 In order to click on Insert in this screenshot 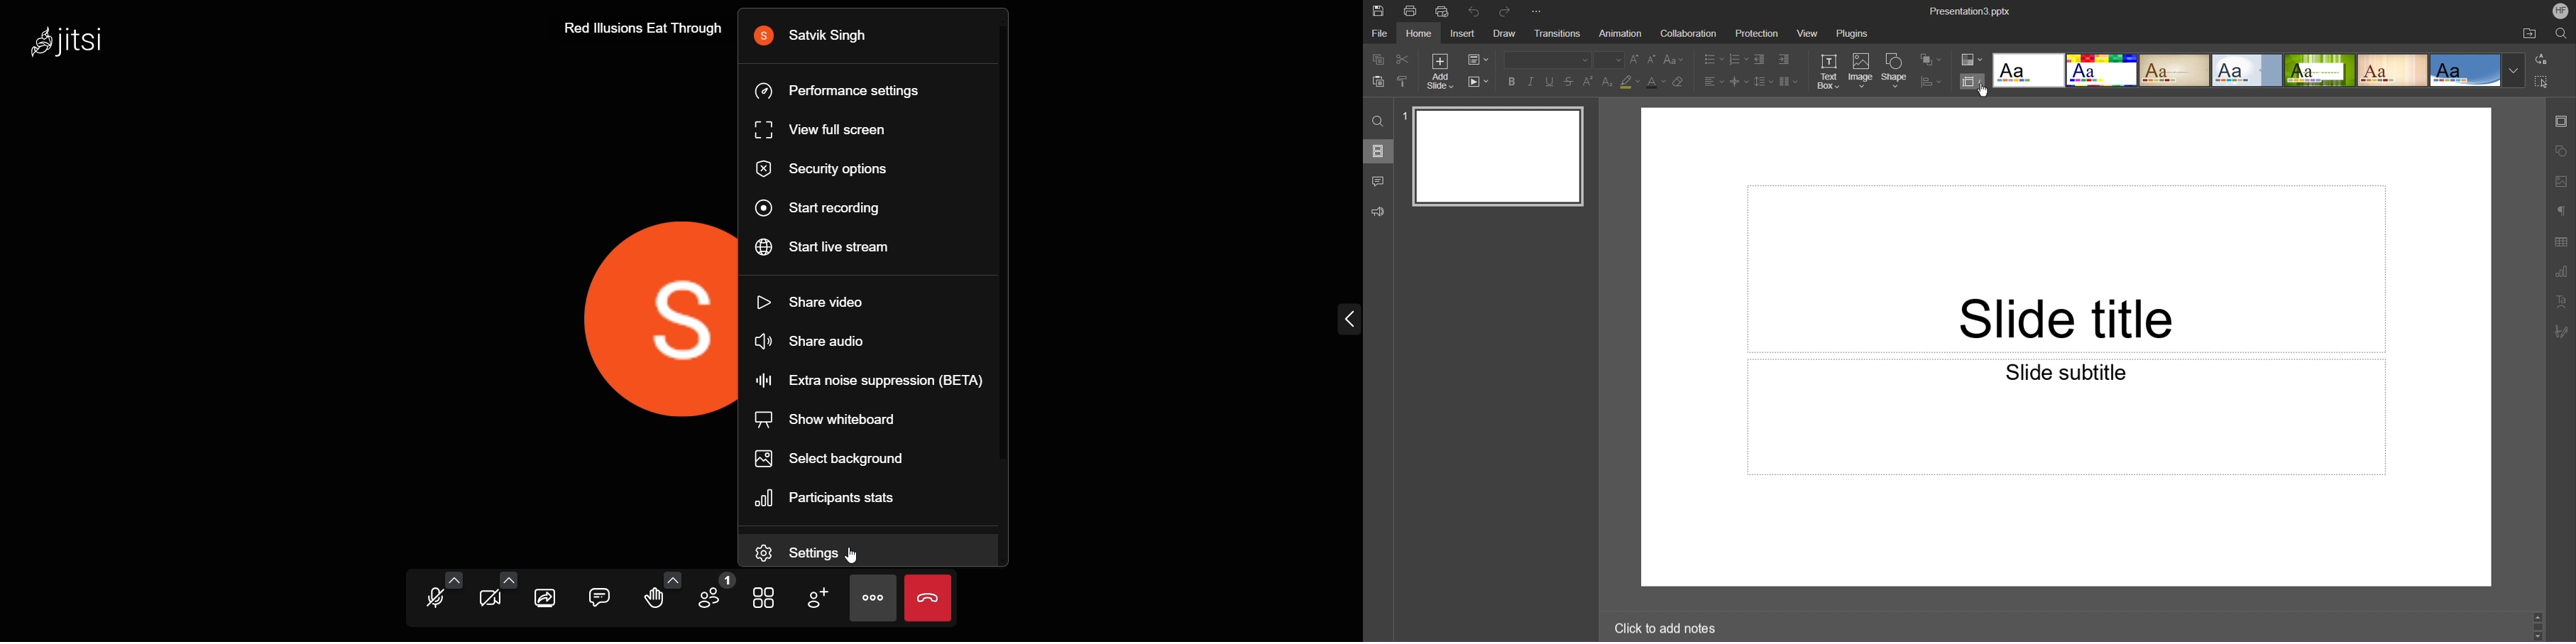, I will do `click(1463, 34)`.